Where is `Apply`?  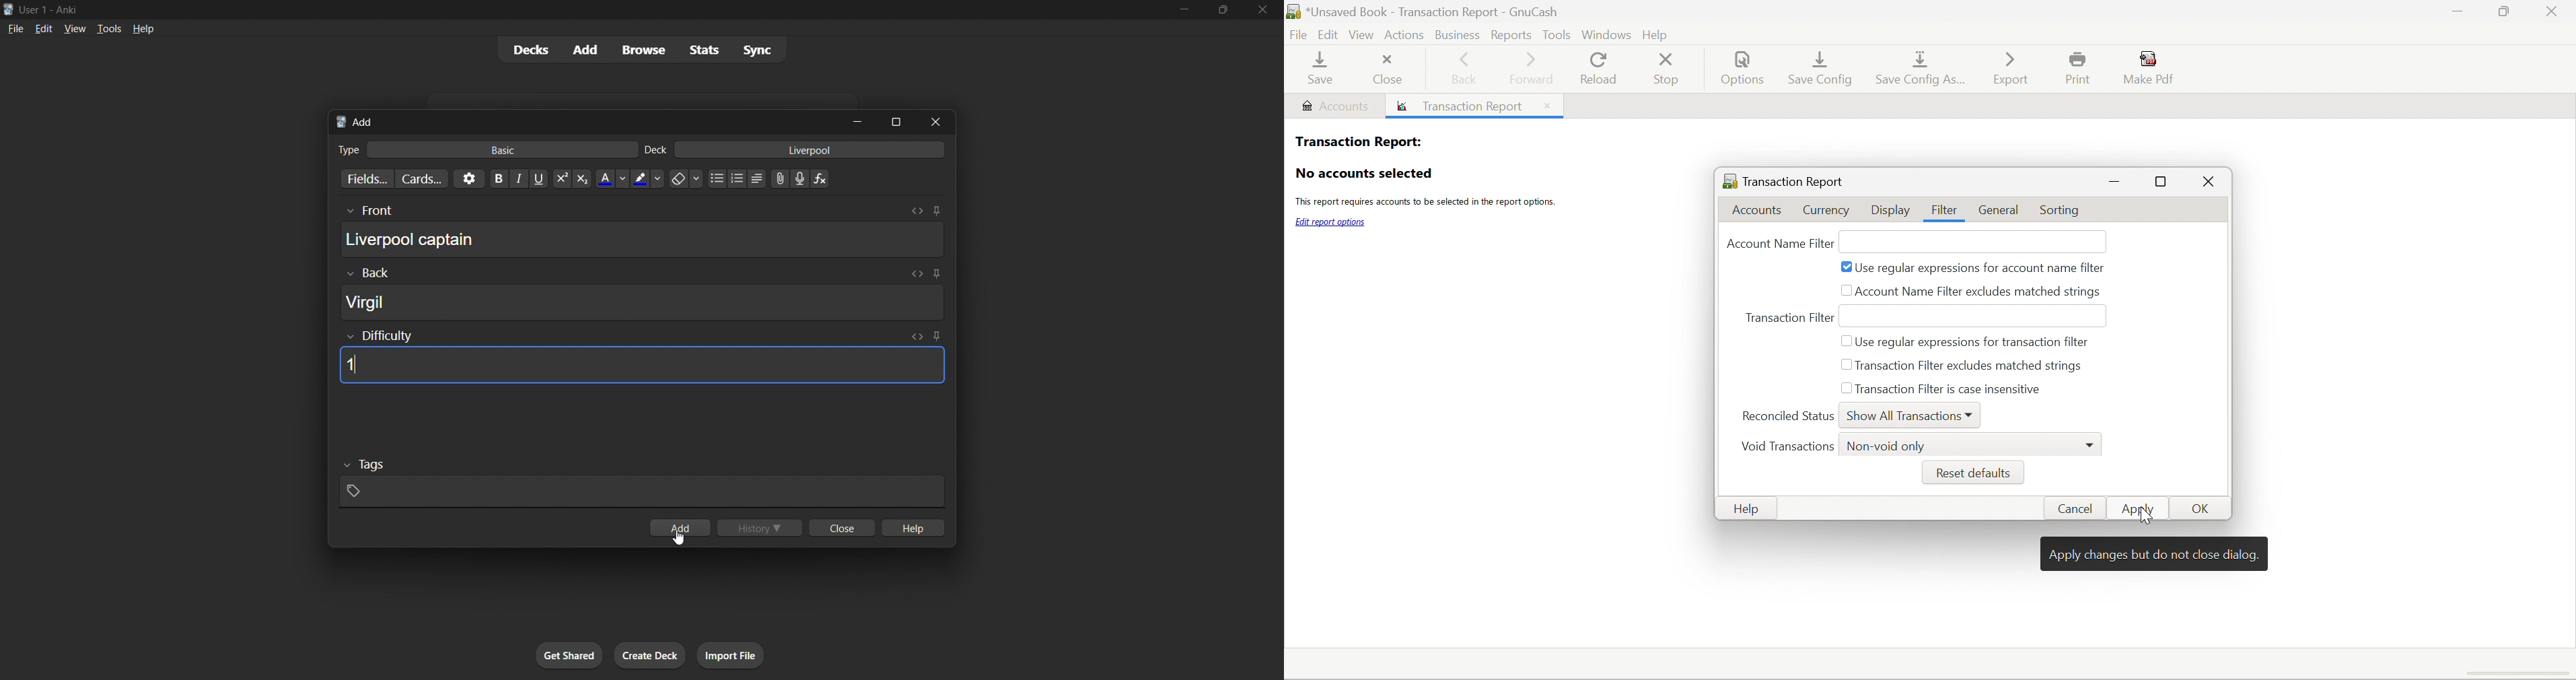 Apply is located at coordinates (2145, 508).